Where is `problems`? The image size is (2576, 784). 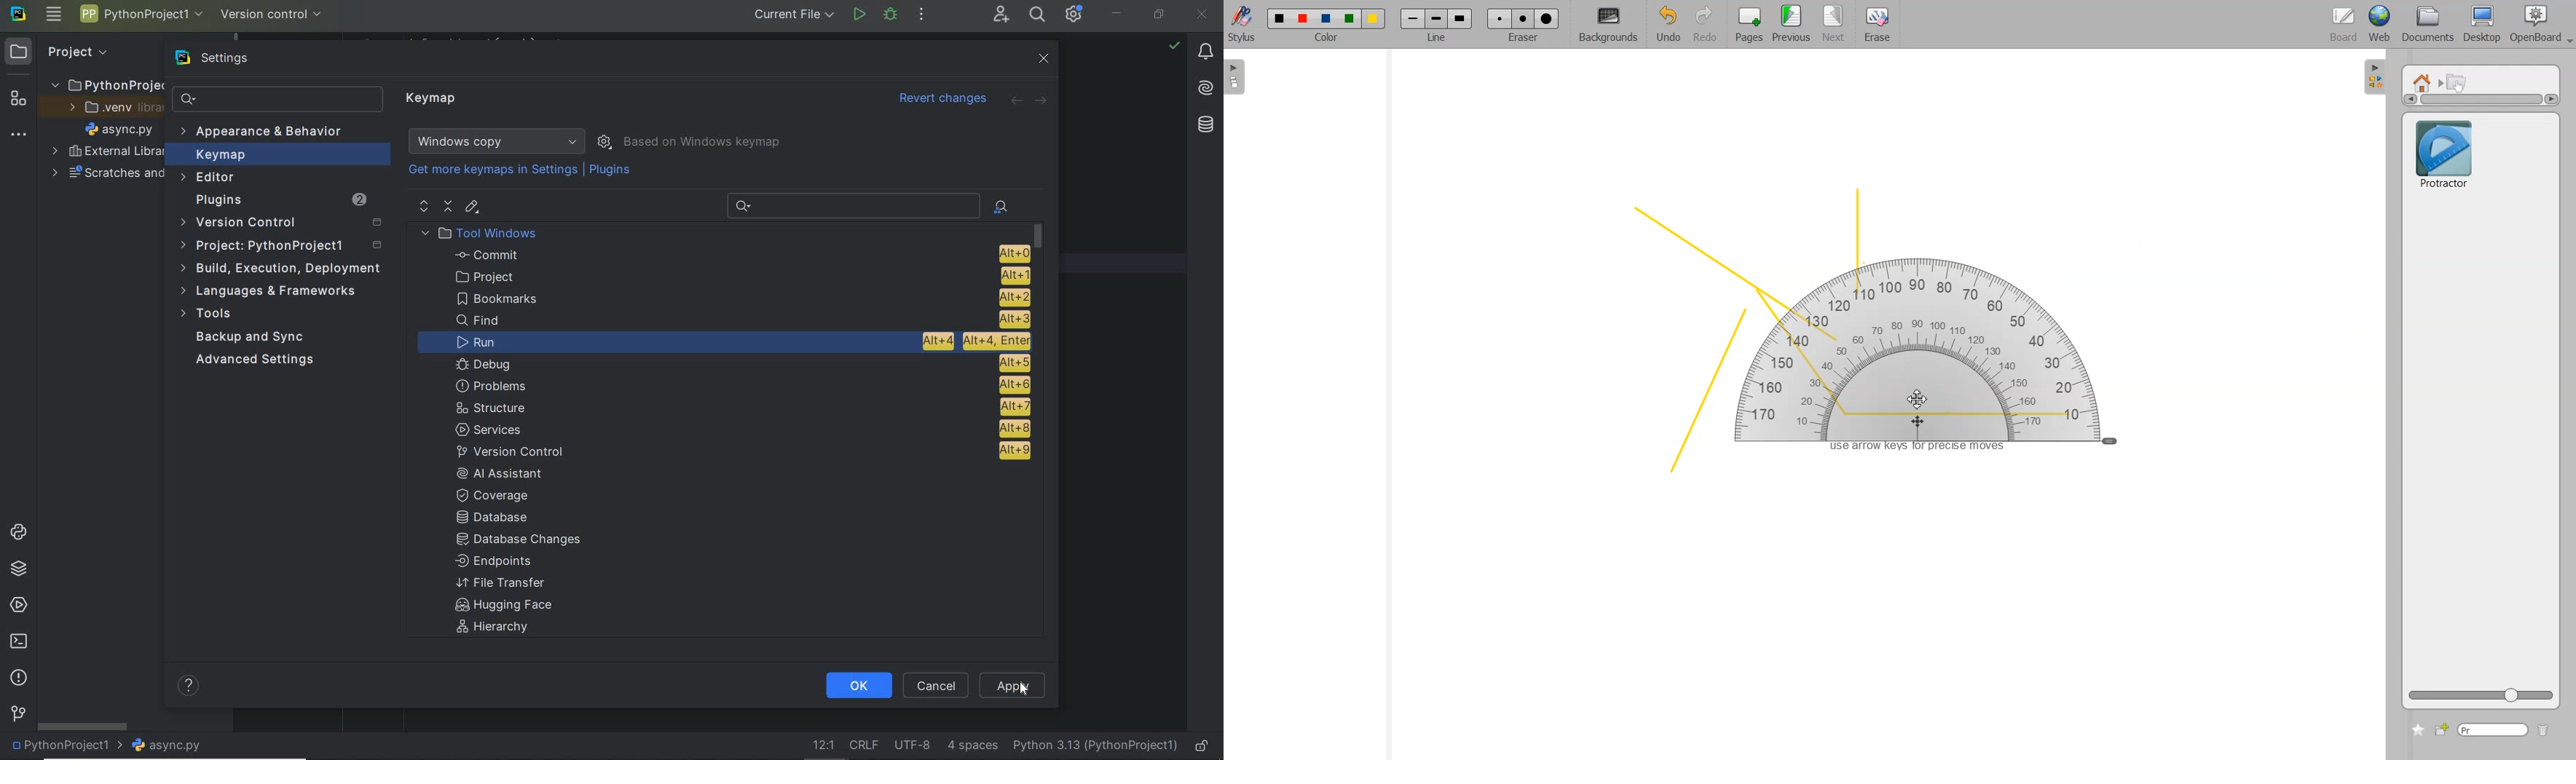 problems is located at coordinates (18, 678).